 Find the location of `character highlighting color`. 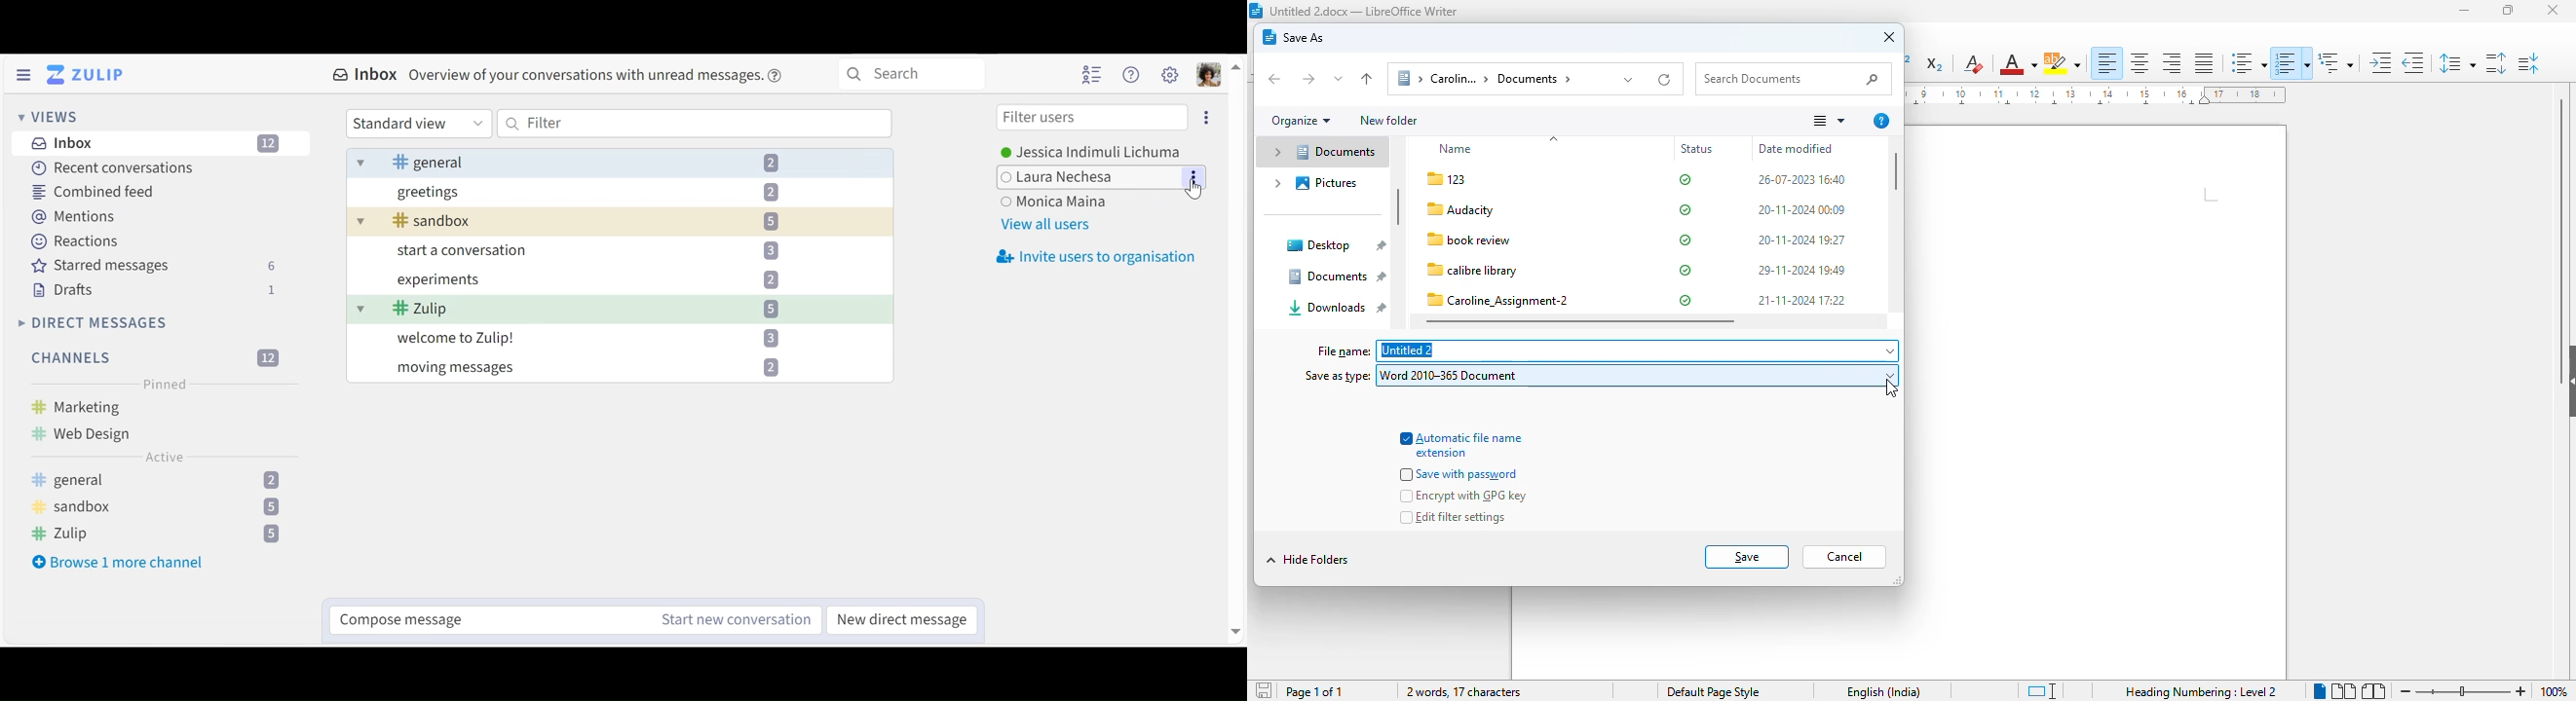

character highlighting color is located at coordinates (2063, 63).